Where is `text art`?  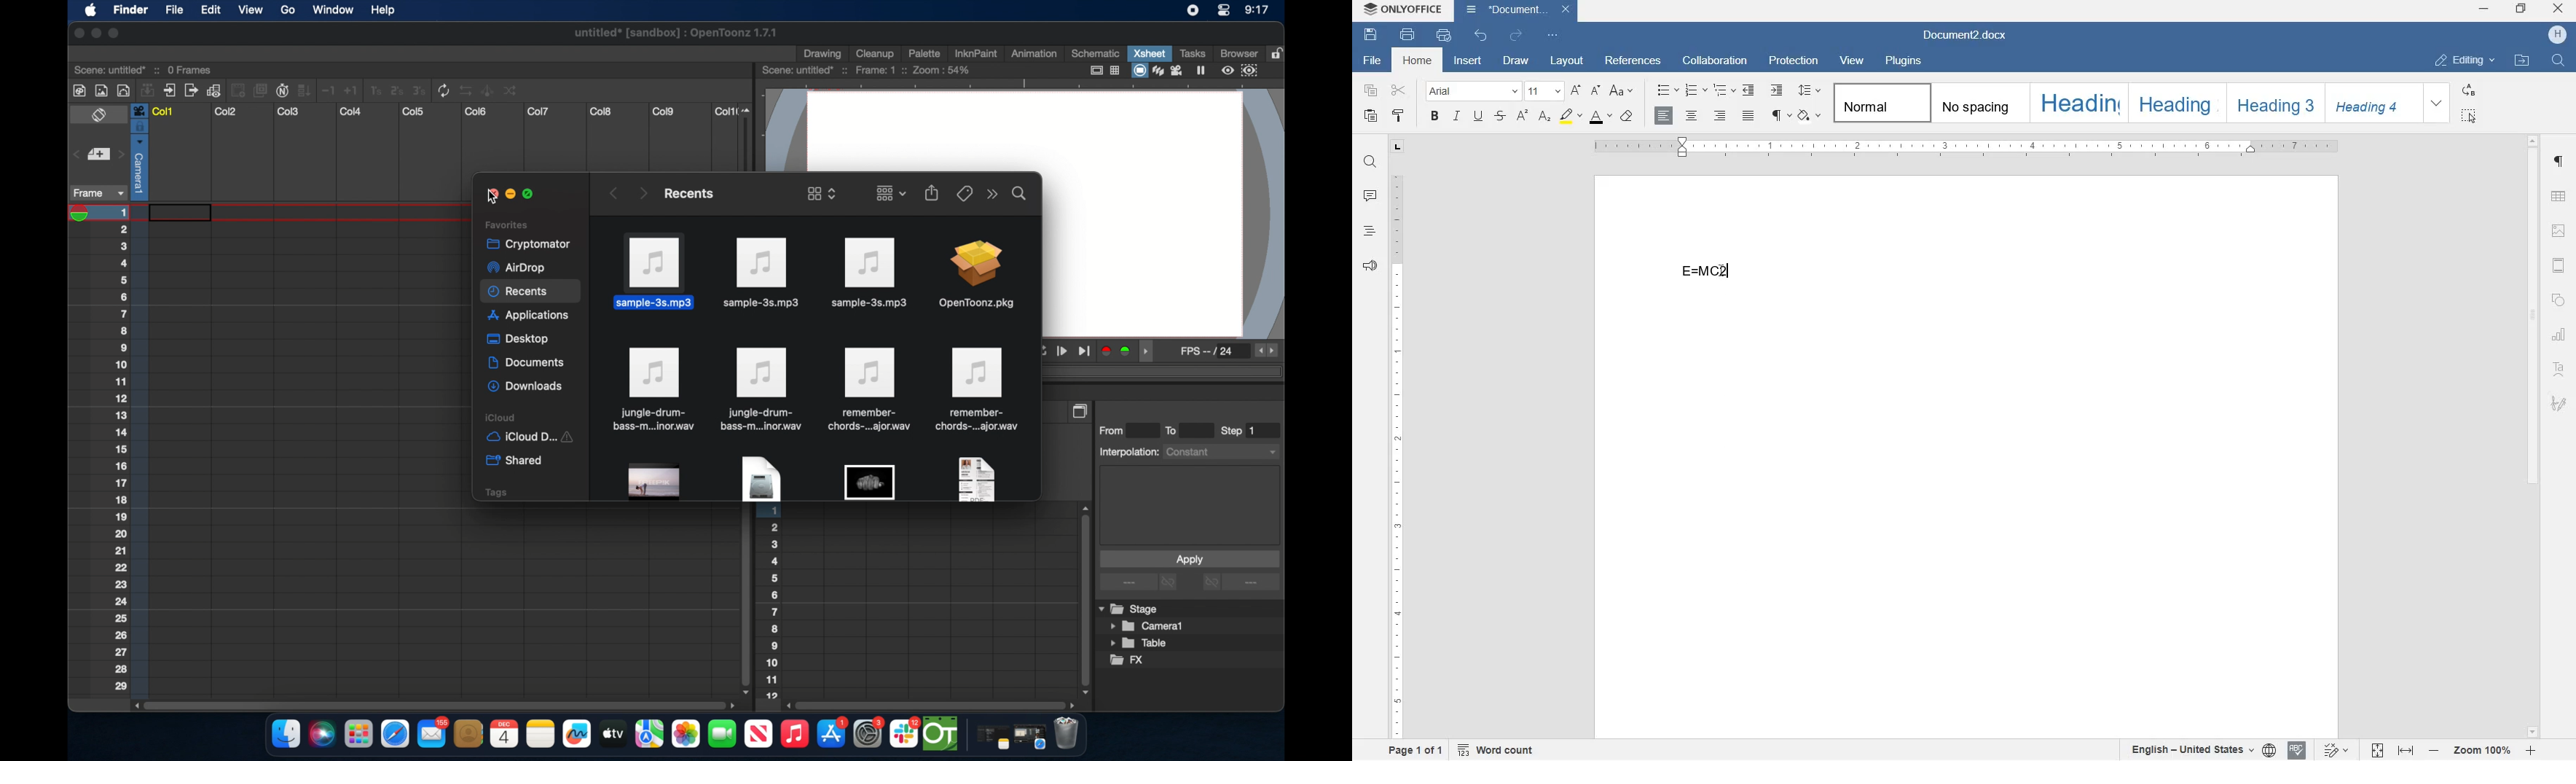
text art is located at coordinates (2561, 370).